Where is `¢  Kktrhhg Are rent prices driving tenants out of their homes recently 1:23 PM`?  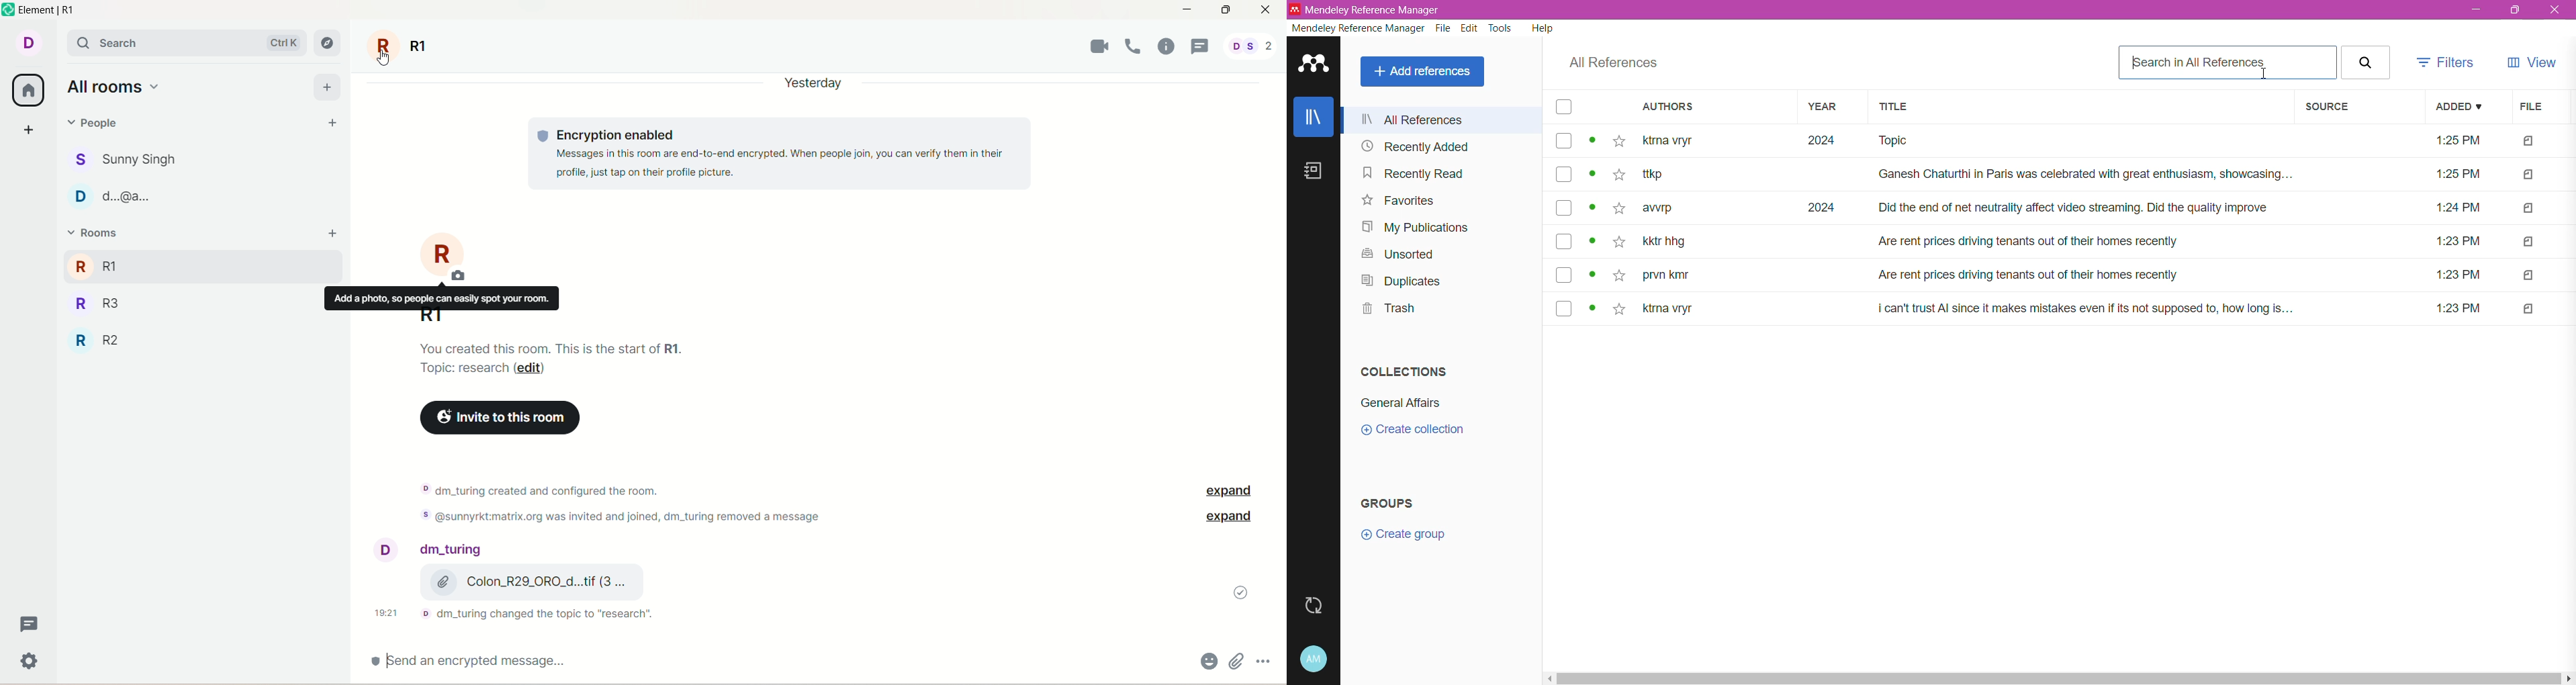
¢  Kktrhhg Are rent prices driving tenants out of their homes recently 1:23 PM is located at coordinates (2067, 242).